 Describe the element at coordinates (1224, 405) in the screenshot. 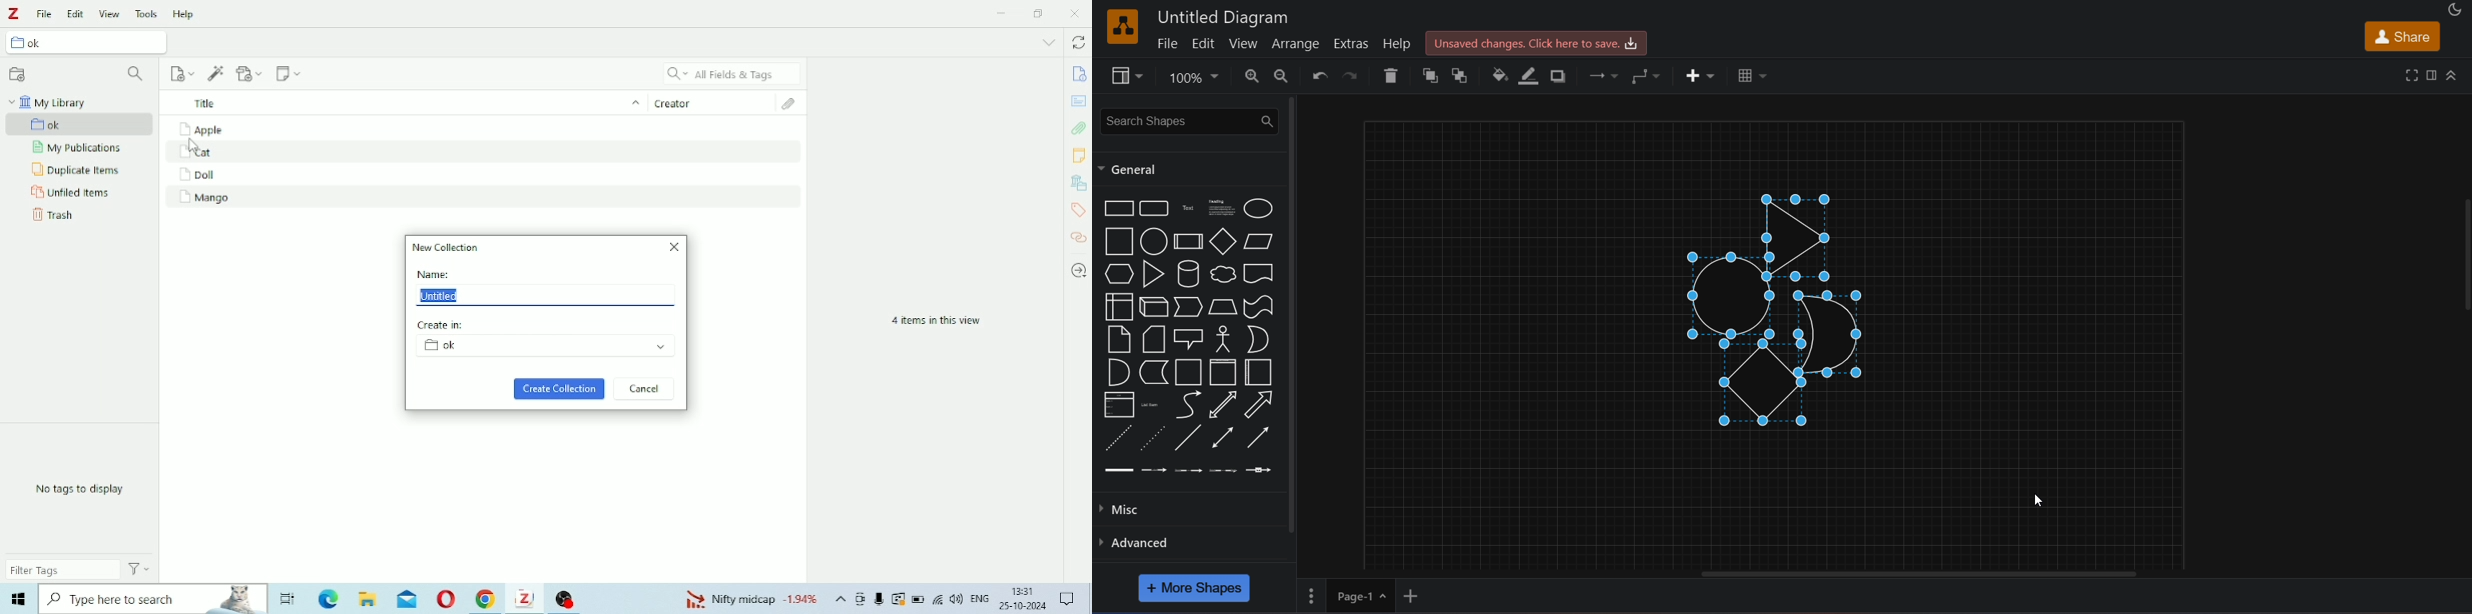

I see `bidirectional arrow` at that location.